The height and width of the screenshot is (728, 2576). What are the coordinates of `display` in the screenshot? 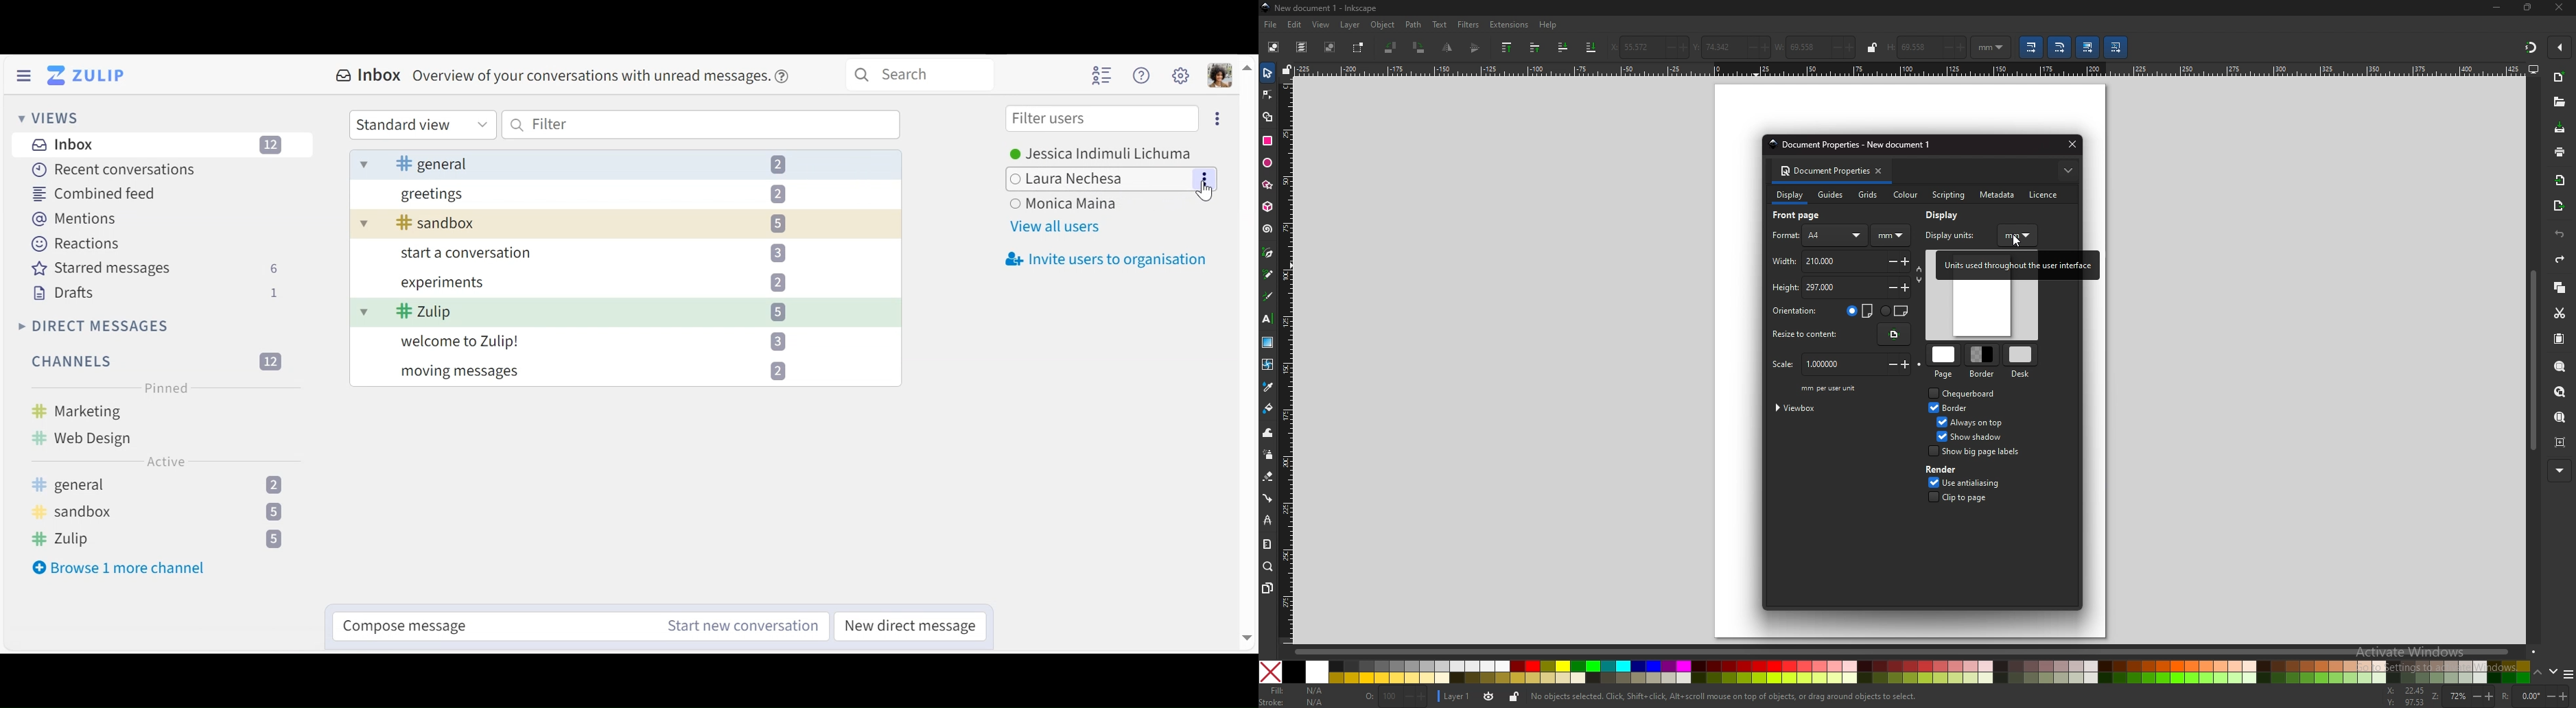 It's located at (1947, 215).